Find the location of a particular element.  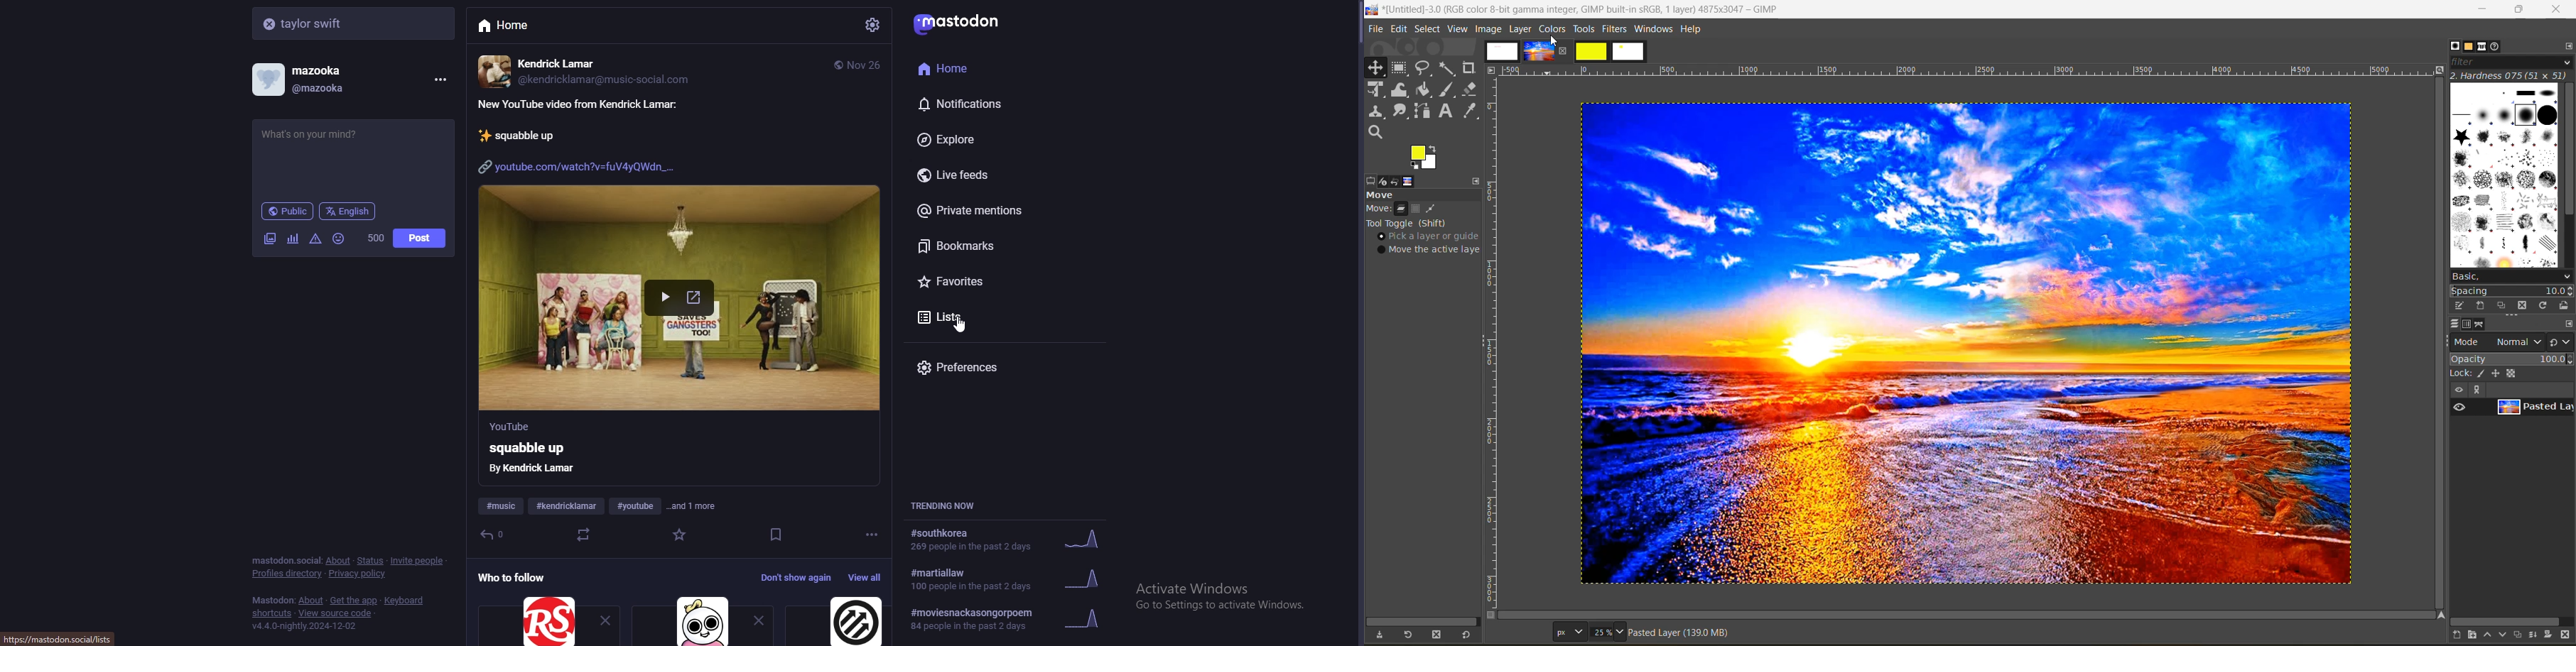

home is located at coordinates (515, 24).